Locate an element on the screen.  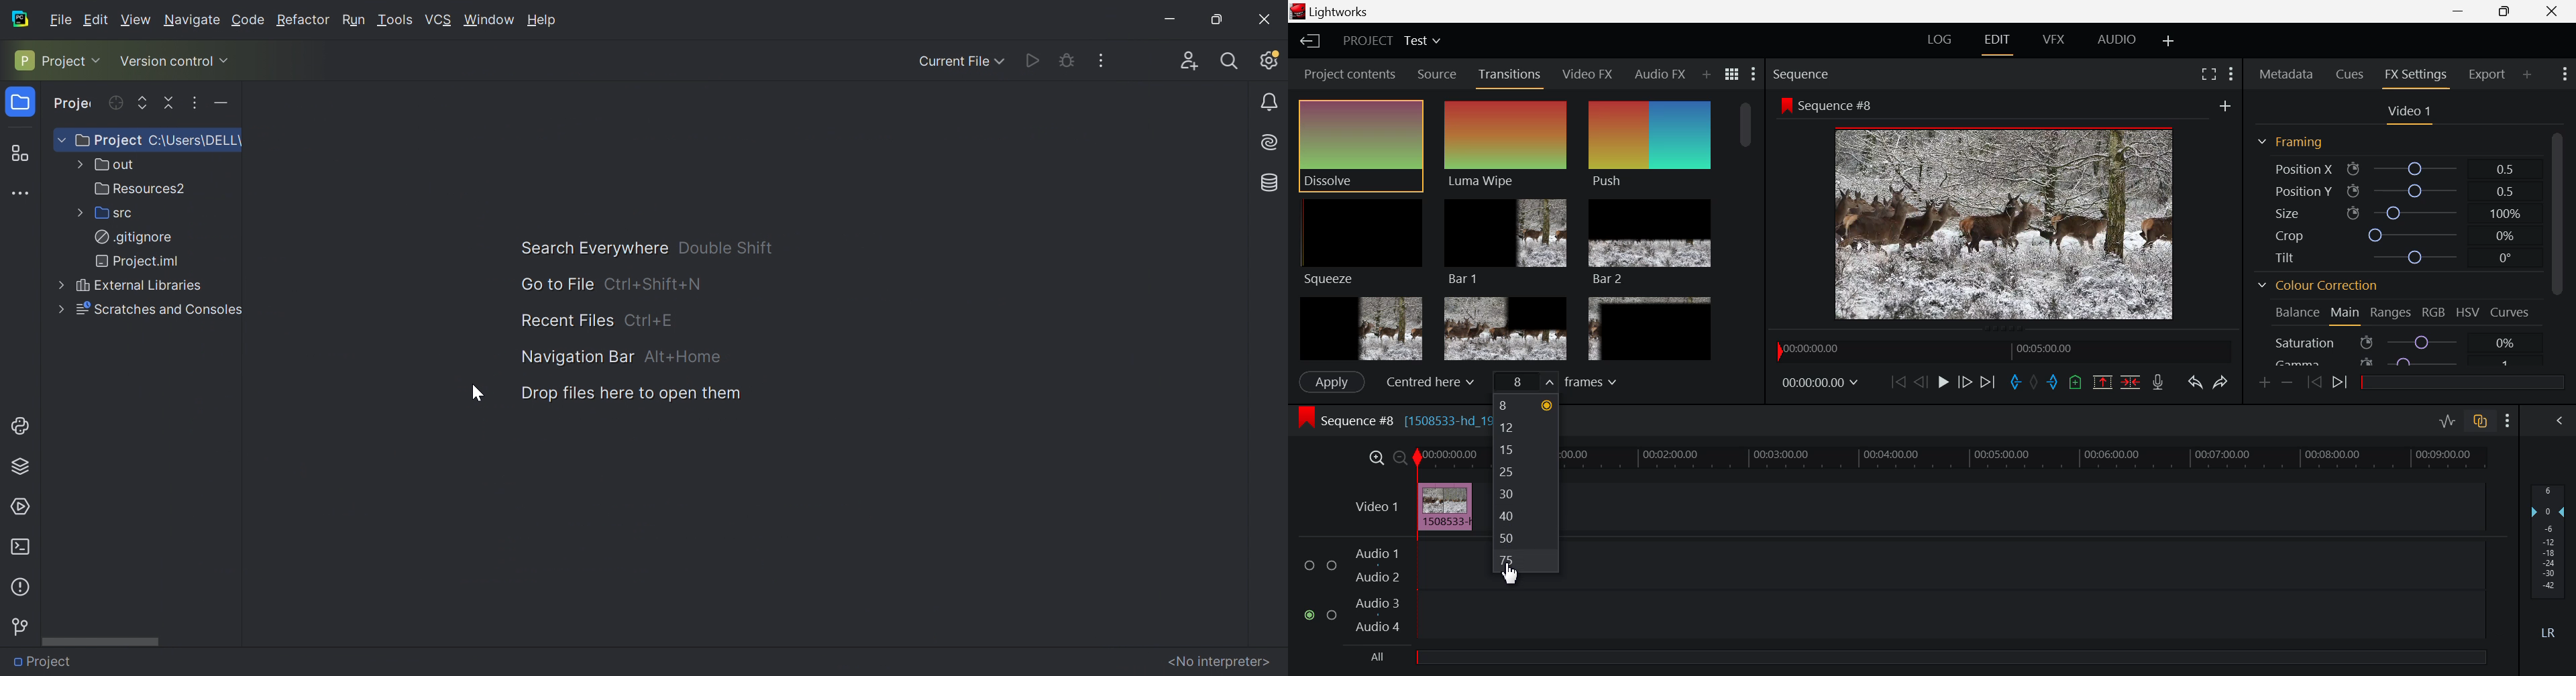
Mark In is located at coordinates (2017, 384).